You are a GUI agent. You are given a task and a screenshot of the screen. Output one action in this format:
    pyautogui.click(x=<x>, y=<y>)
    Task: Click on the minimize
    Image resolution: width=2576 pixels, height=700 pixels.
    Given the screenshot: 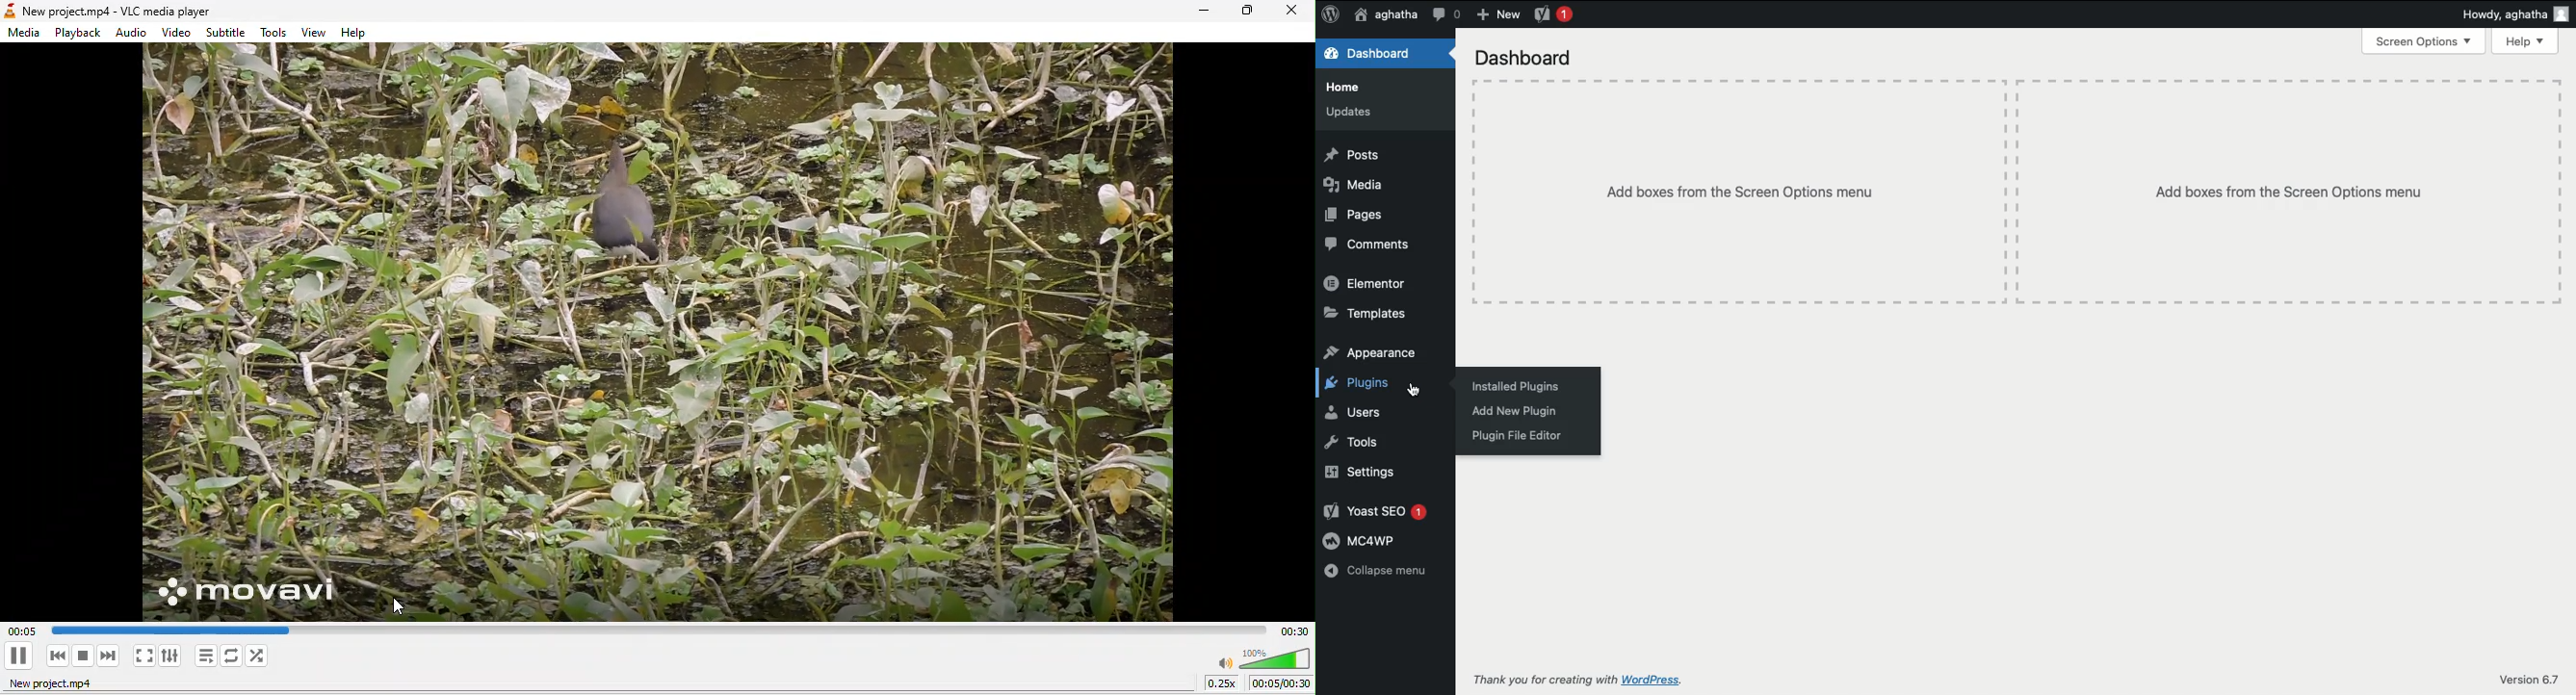 What is the action you would take?
    pyautogui.click(x=1204, y=12)
    